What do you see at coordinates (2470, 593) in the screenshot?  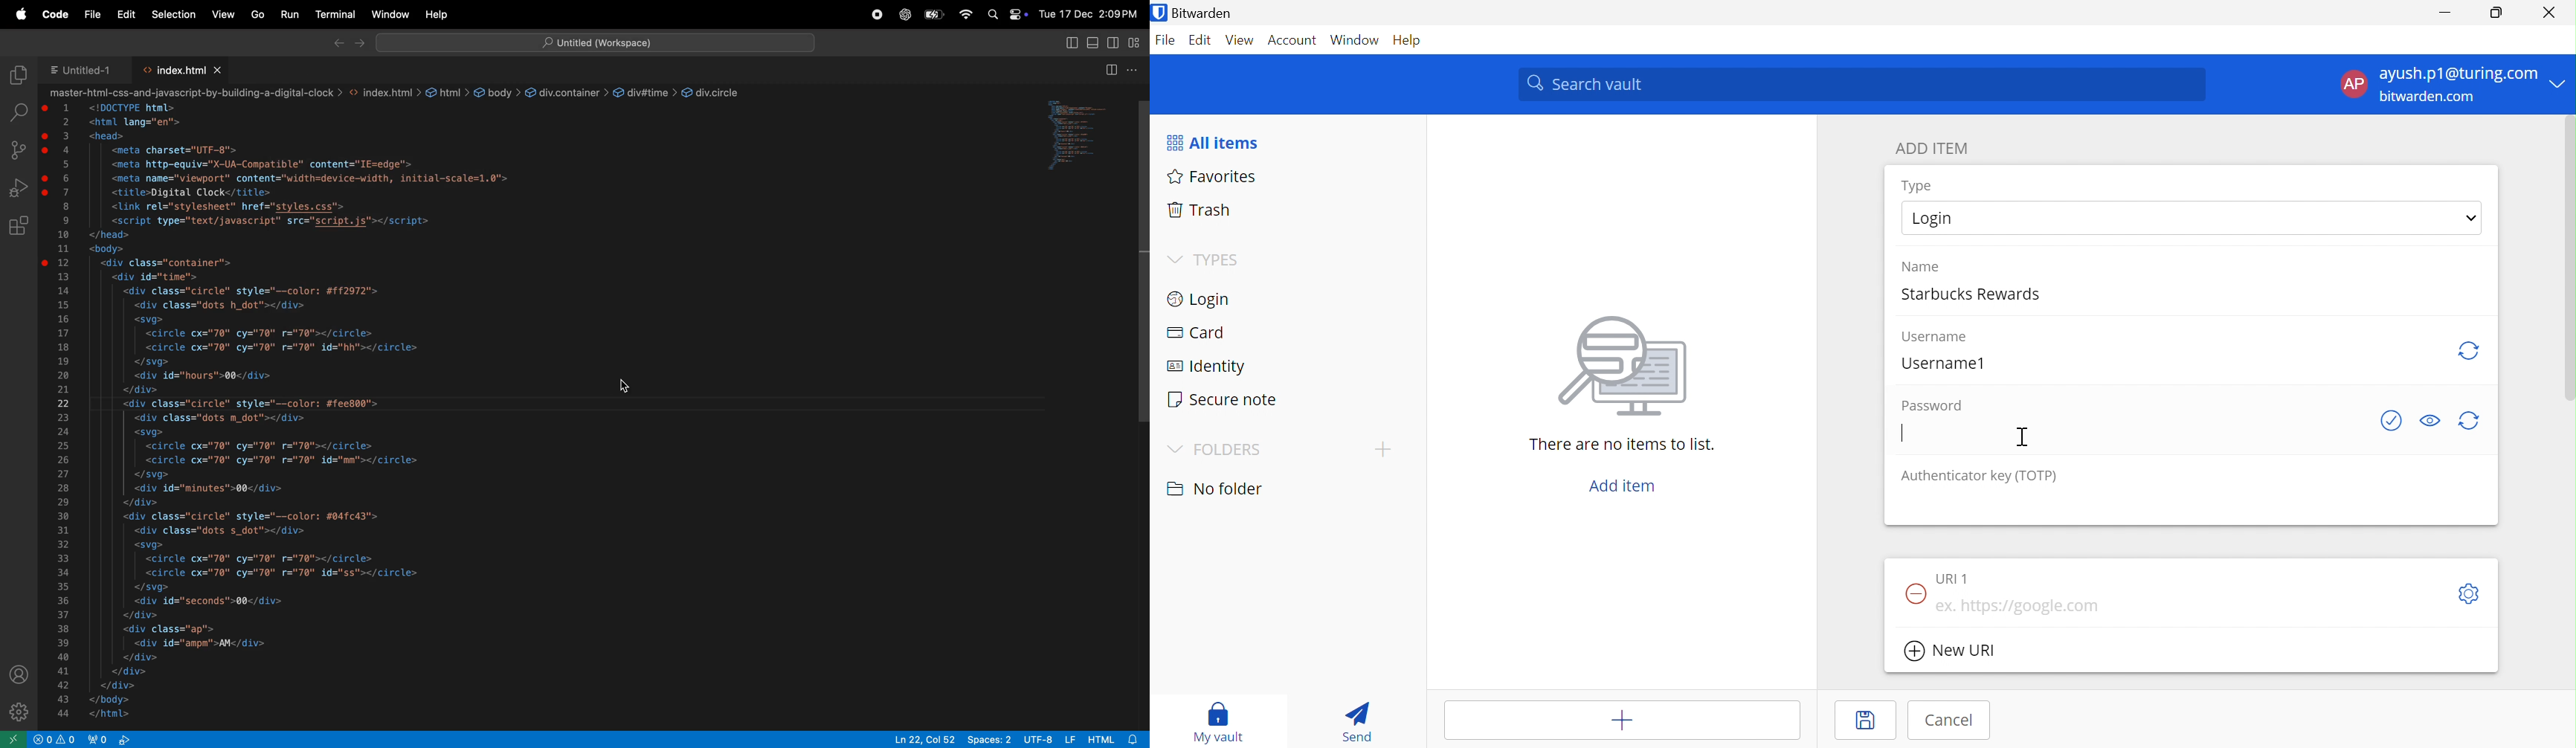 I see `Settings` at bounding box center [2470, 593].